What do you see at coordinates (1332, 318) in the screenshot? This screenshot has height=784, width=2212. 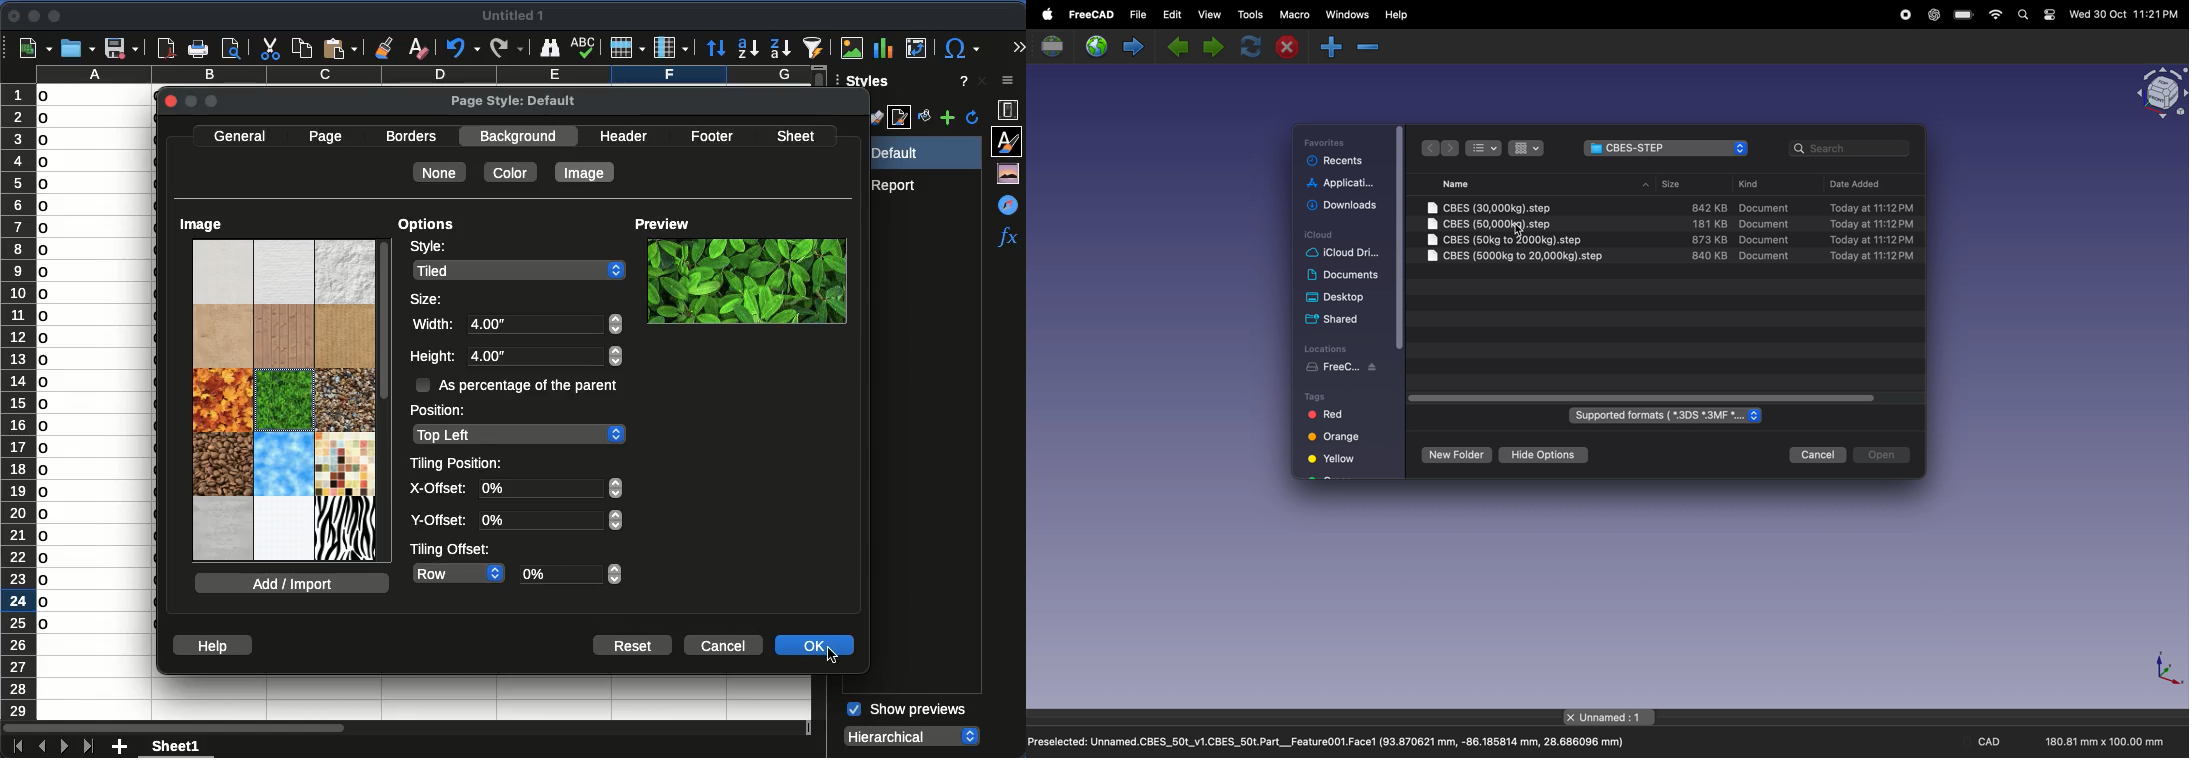 I see `shared` at bounding box center [1332, 318].